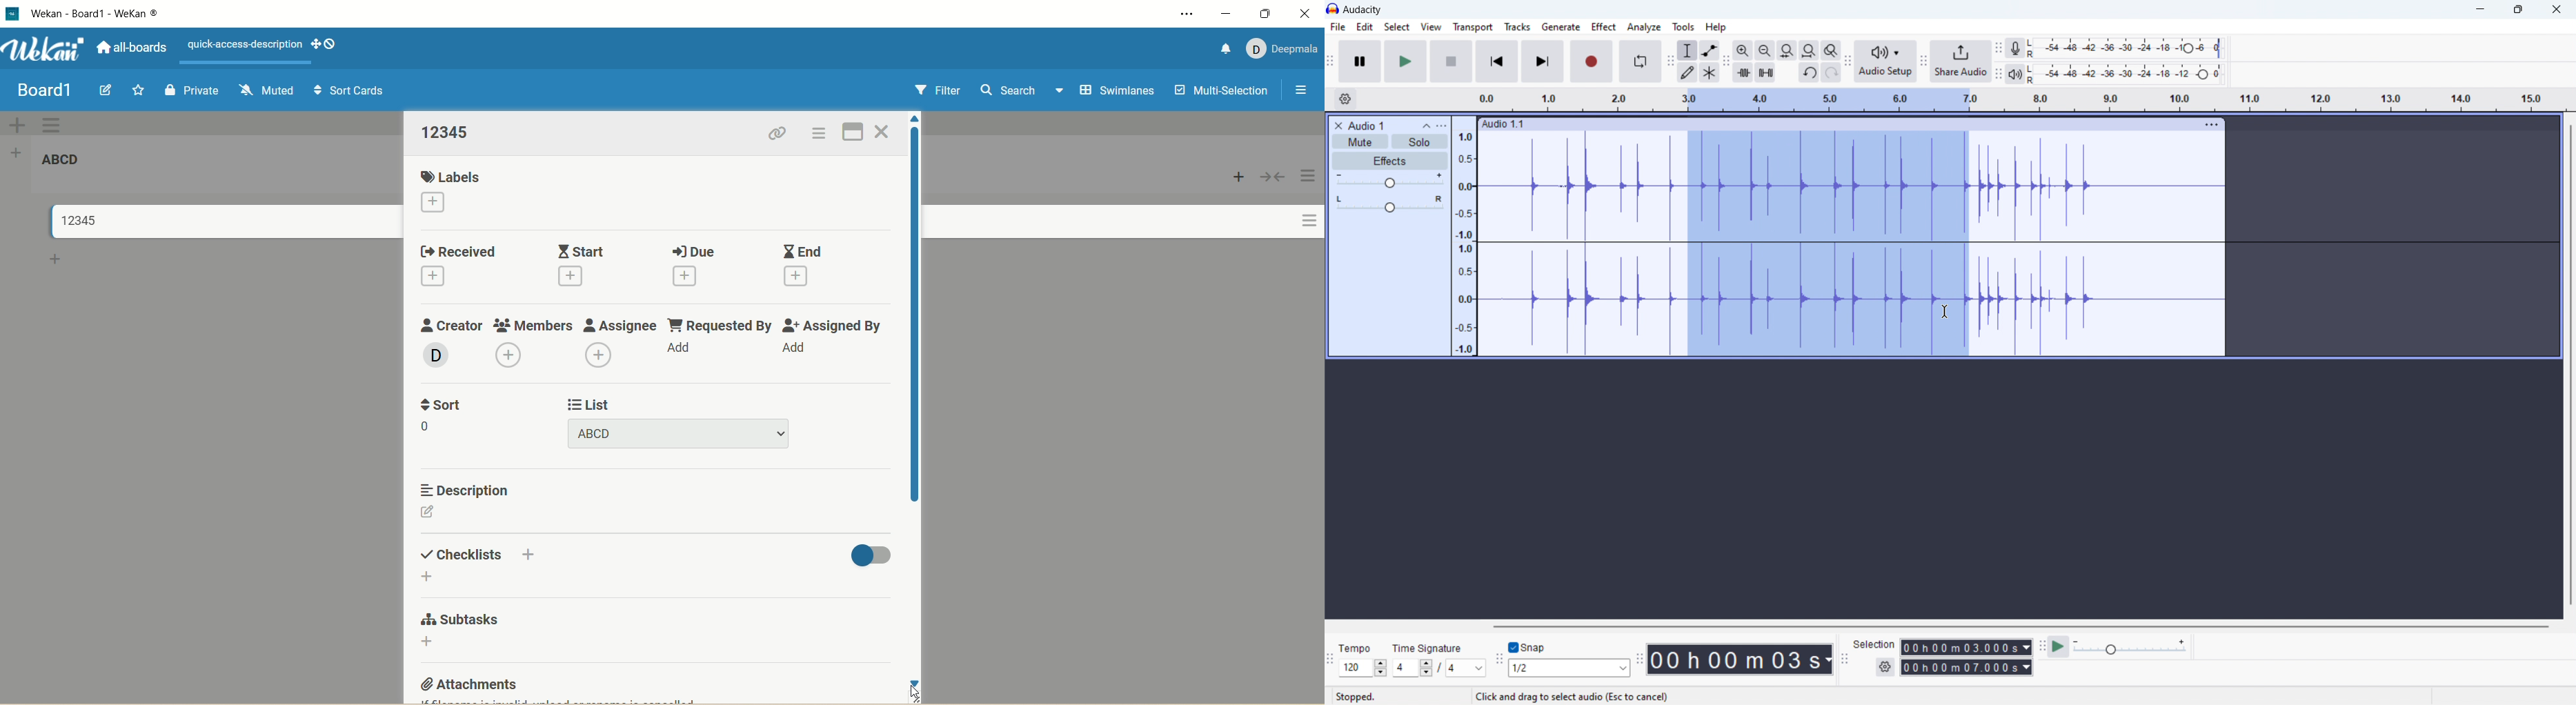 The image size is (2576, 728). Describe the element at coordinates (72, 221) in the screenshot. I see `title` at that location.